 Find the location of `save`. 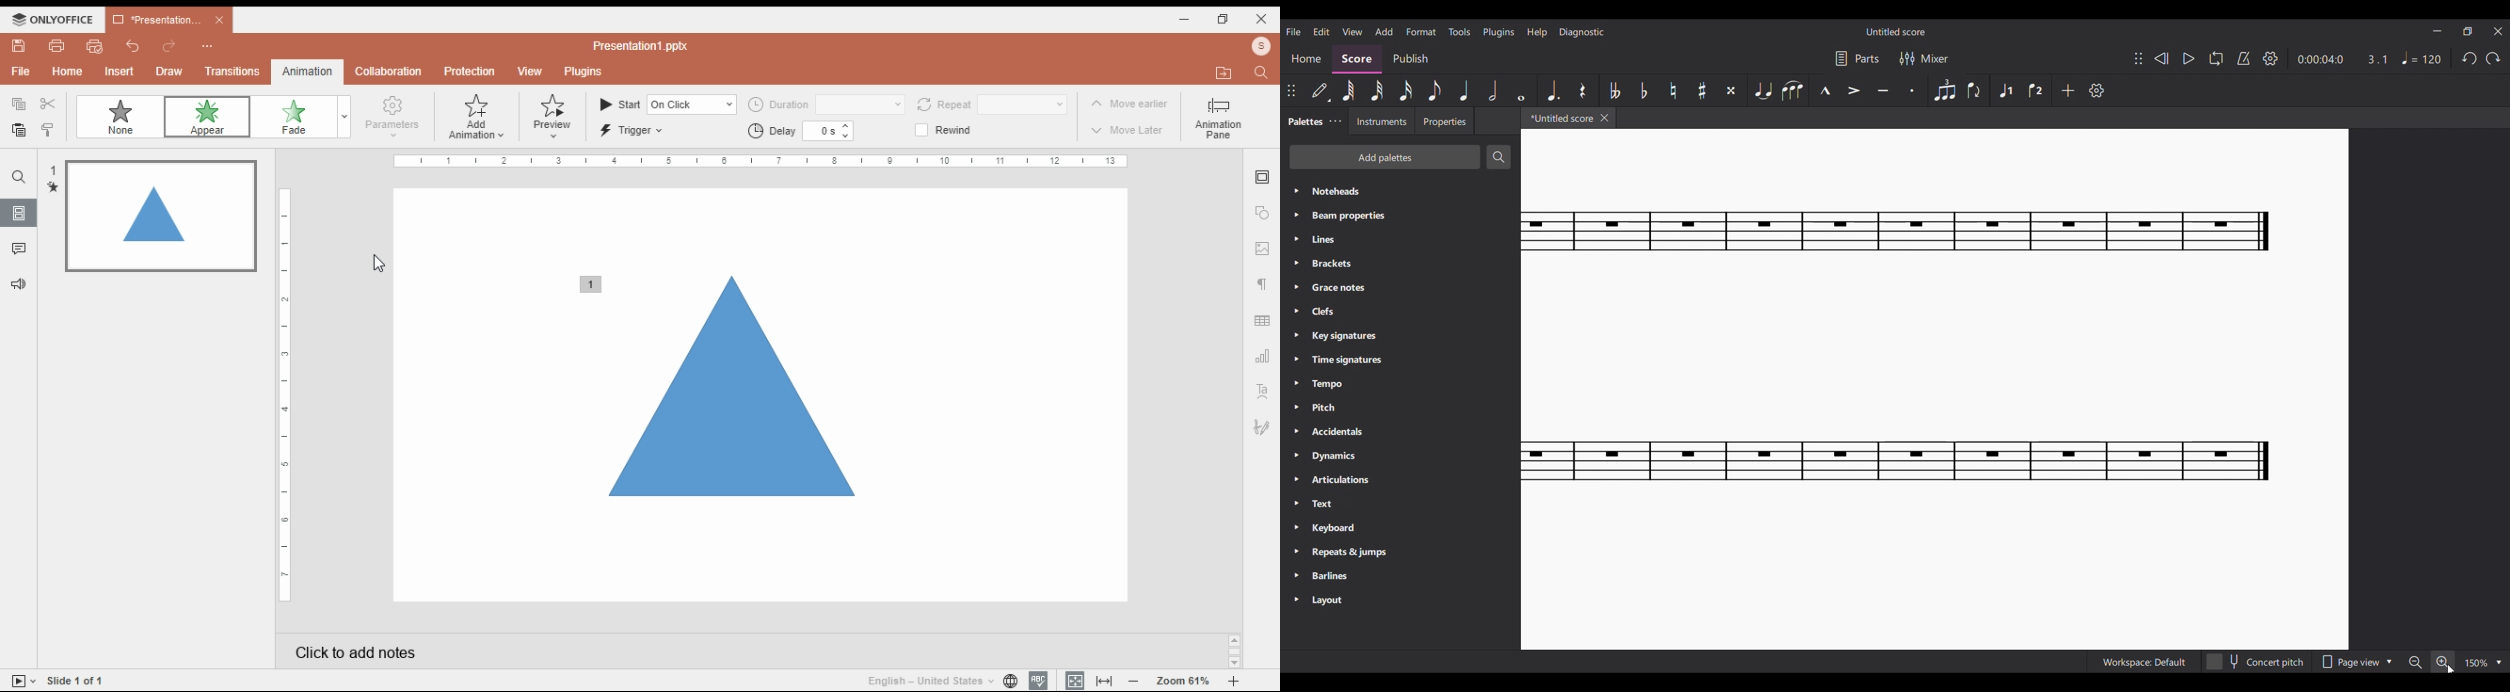

save is located at coordinates (20, 46).